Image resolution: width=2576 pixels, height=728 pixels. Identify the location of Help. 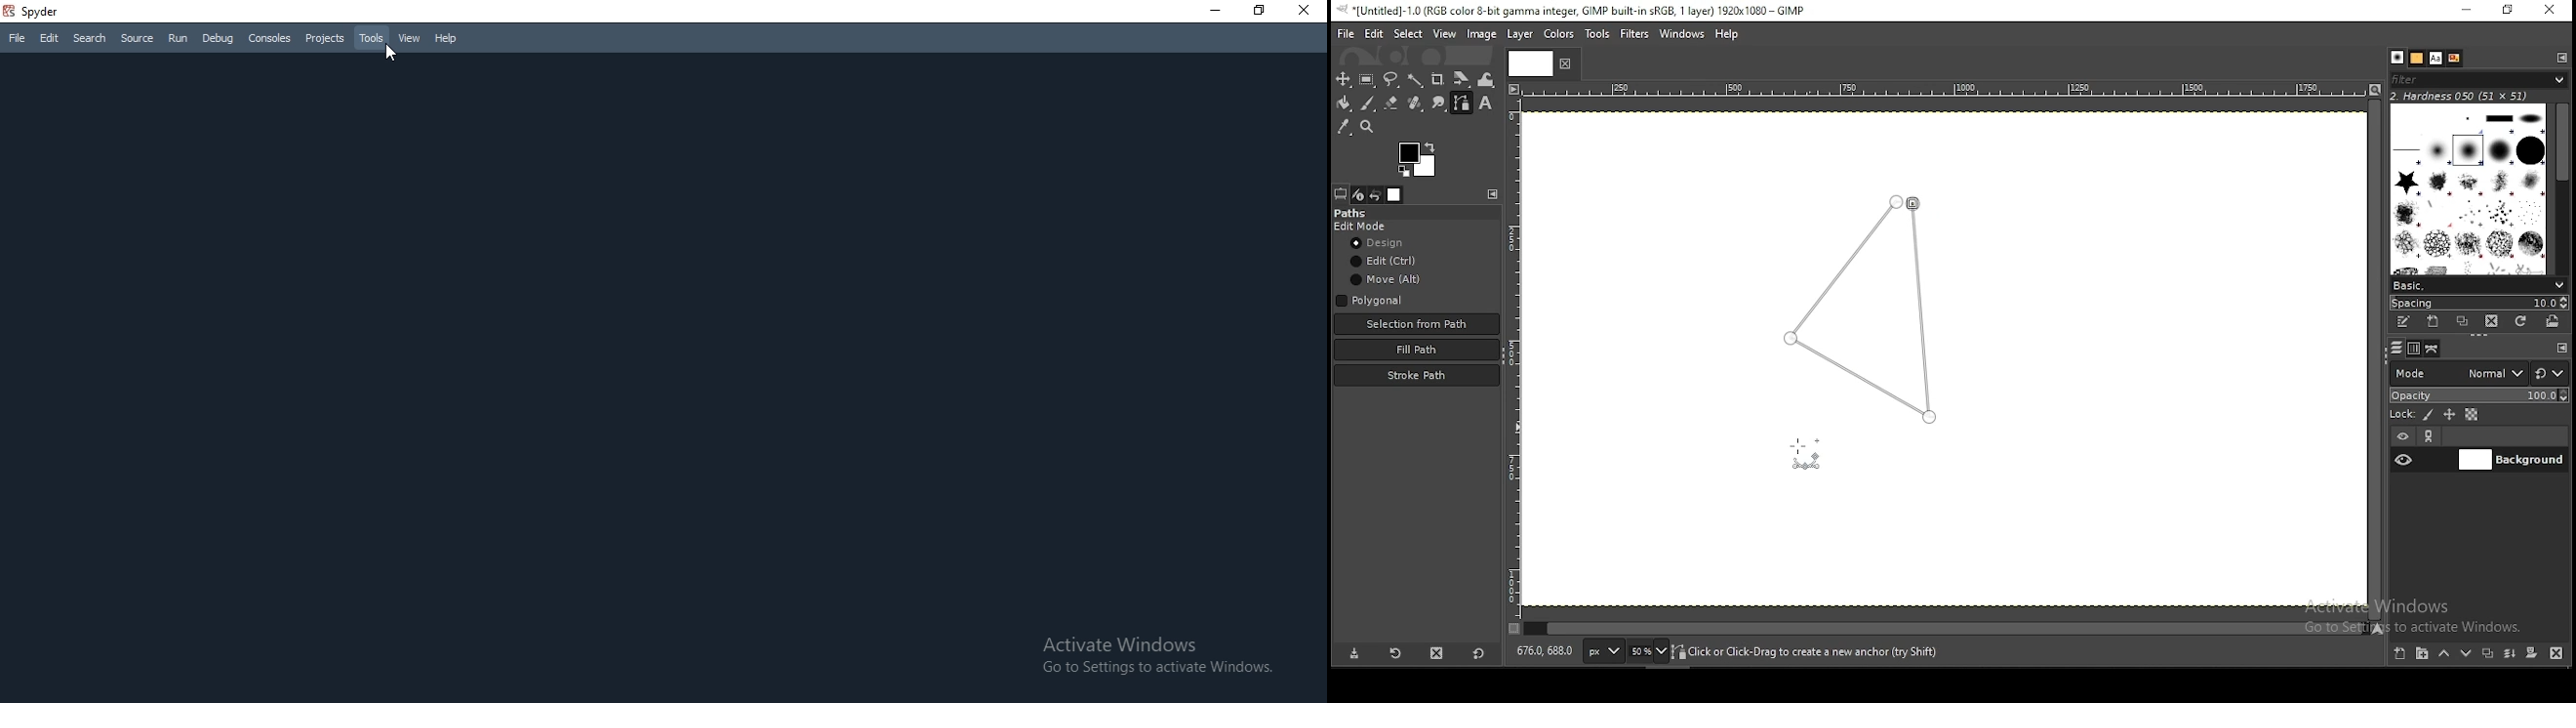
(447, 39).